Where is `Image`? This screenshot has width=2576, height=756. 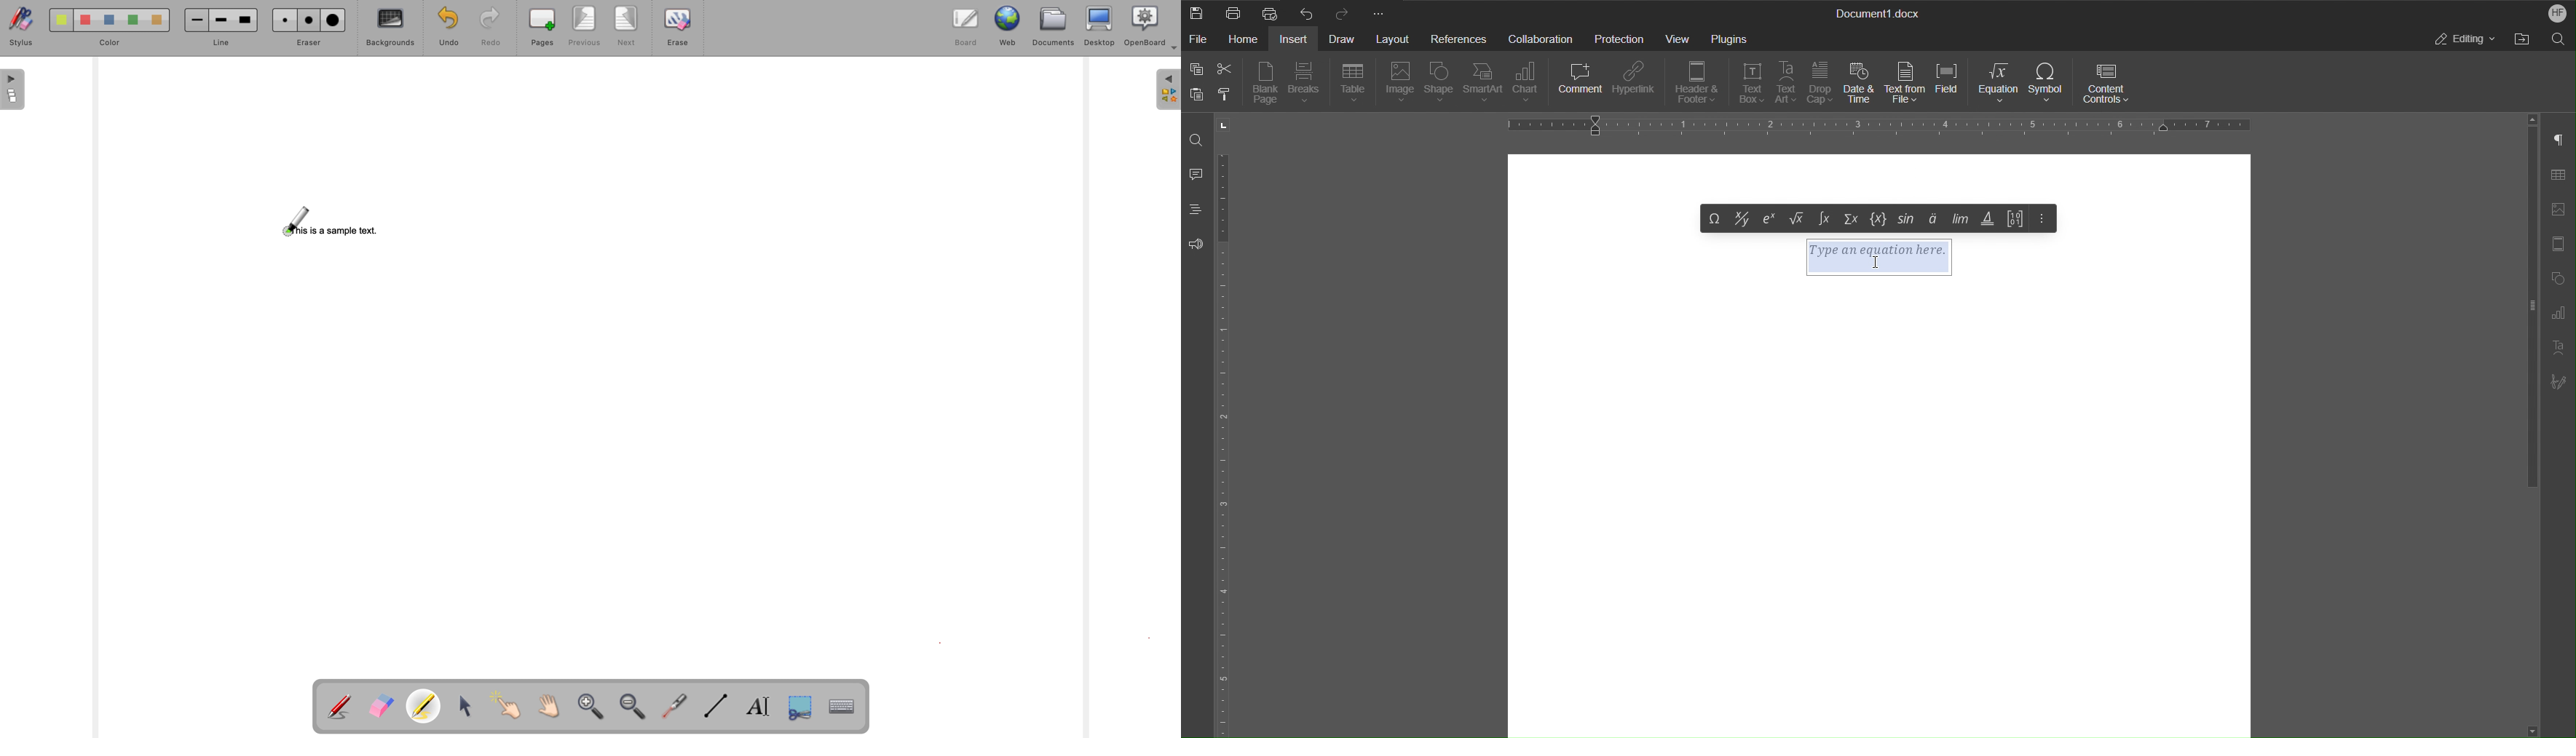
Image is located at coordinates (1396, 84).